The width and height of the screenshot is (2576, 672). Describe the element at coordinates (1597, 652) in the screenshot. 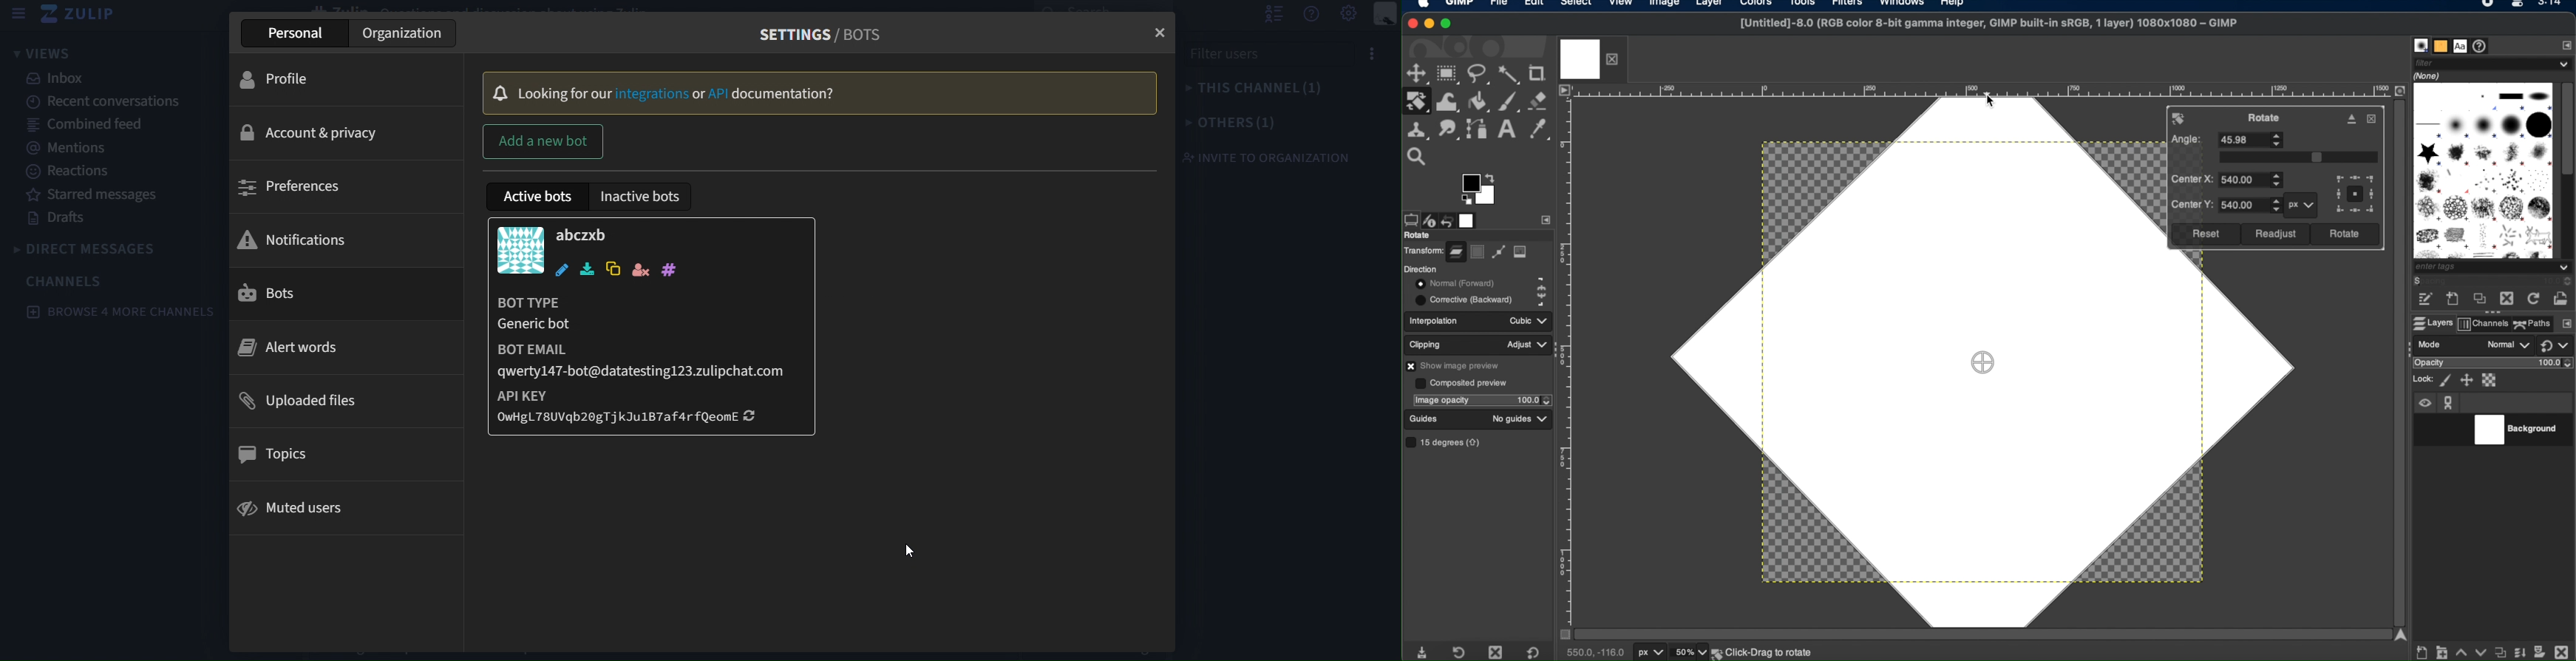

I see `cursor coordinates` at that location.